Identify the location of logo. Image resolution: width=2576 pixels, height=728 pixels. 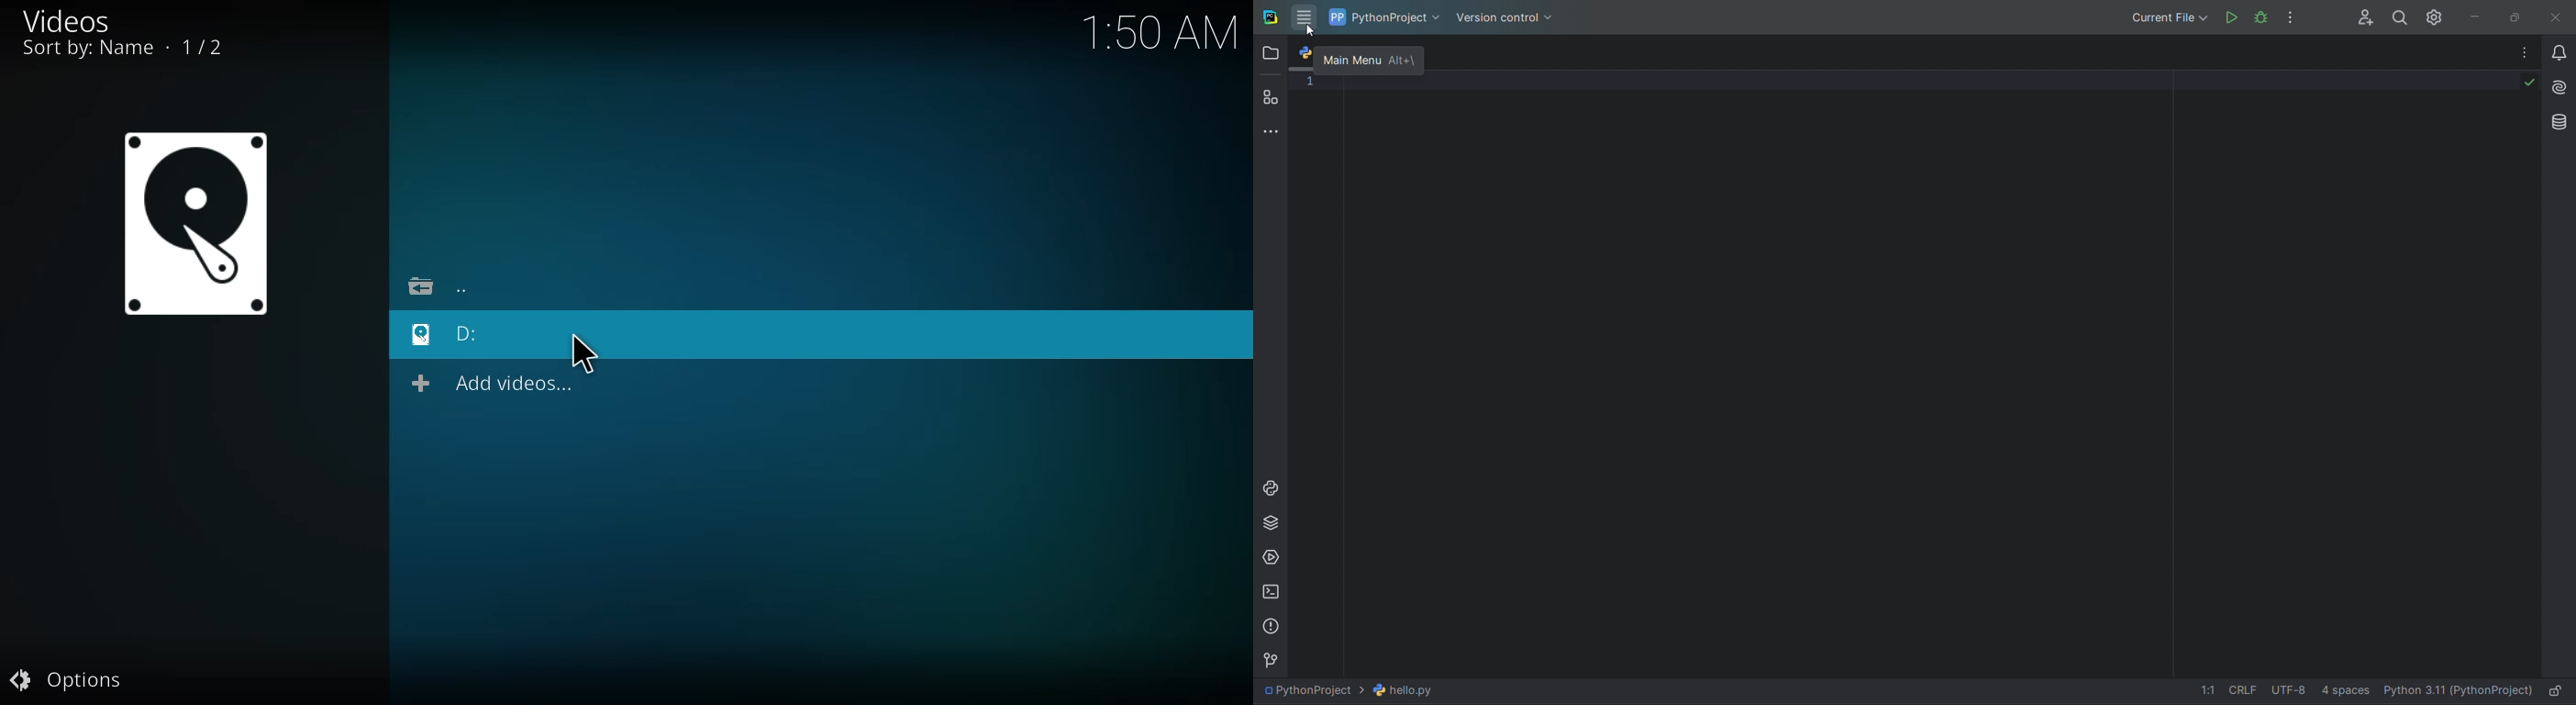
(1270, 17).